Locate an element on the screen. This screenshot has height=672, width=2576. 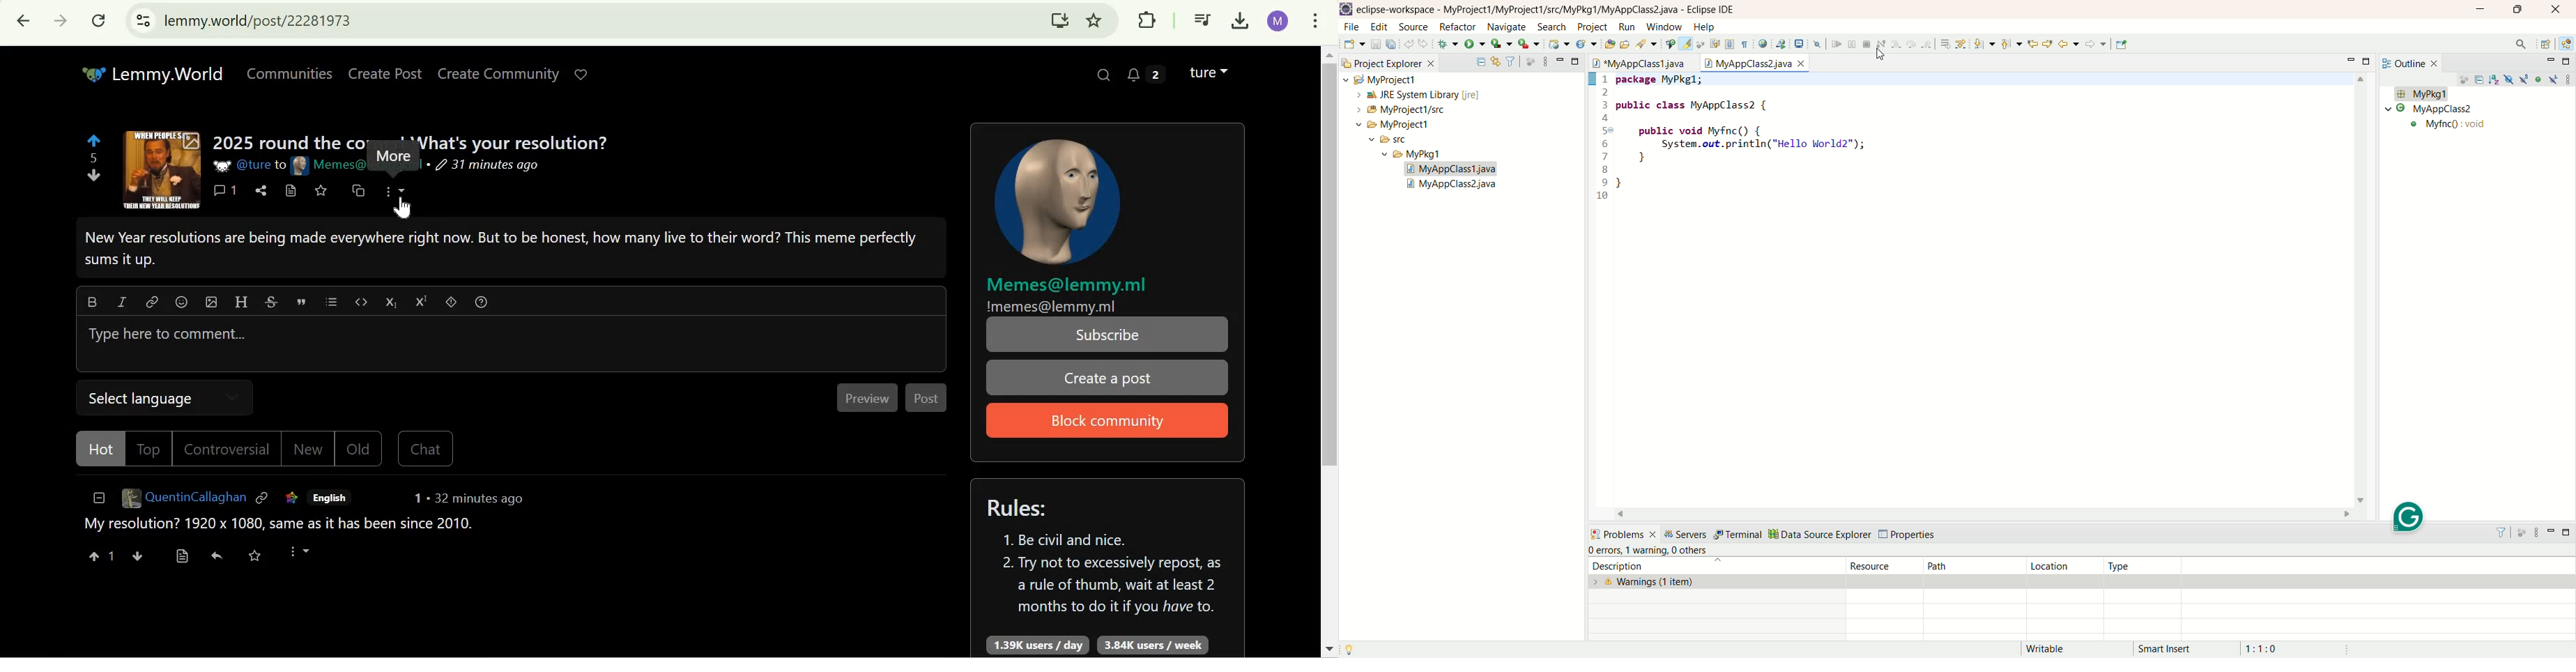
problems is located at coordinates (1623, 533).